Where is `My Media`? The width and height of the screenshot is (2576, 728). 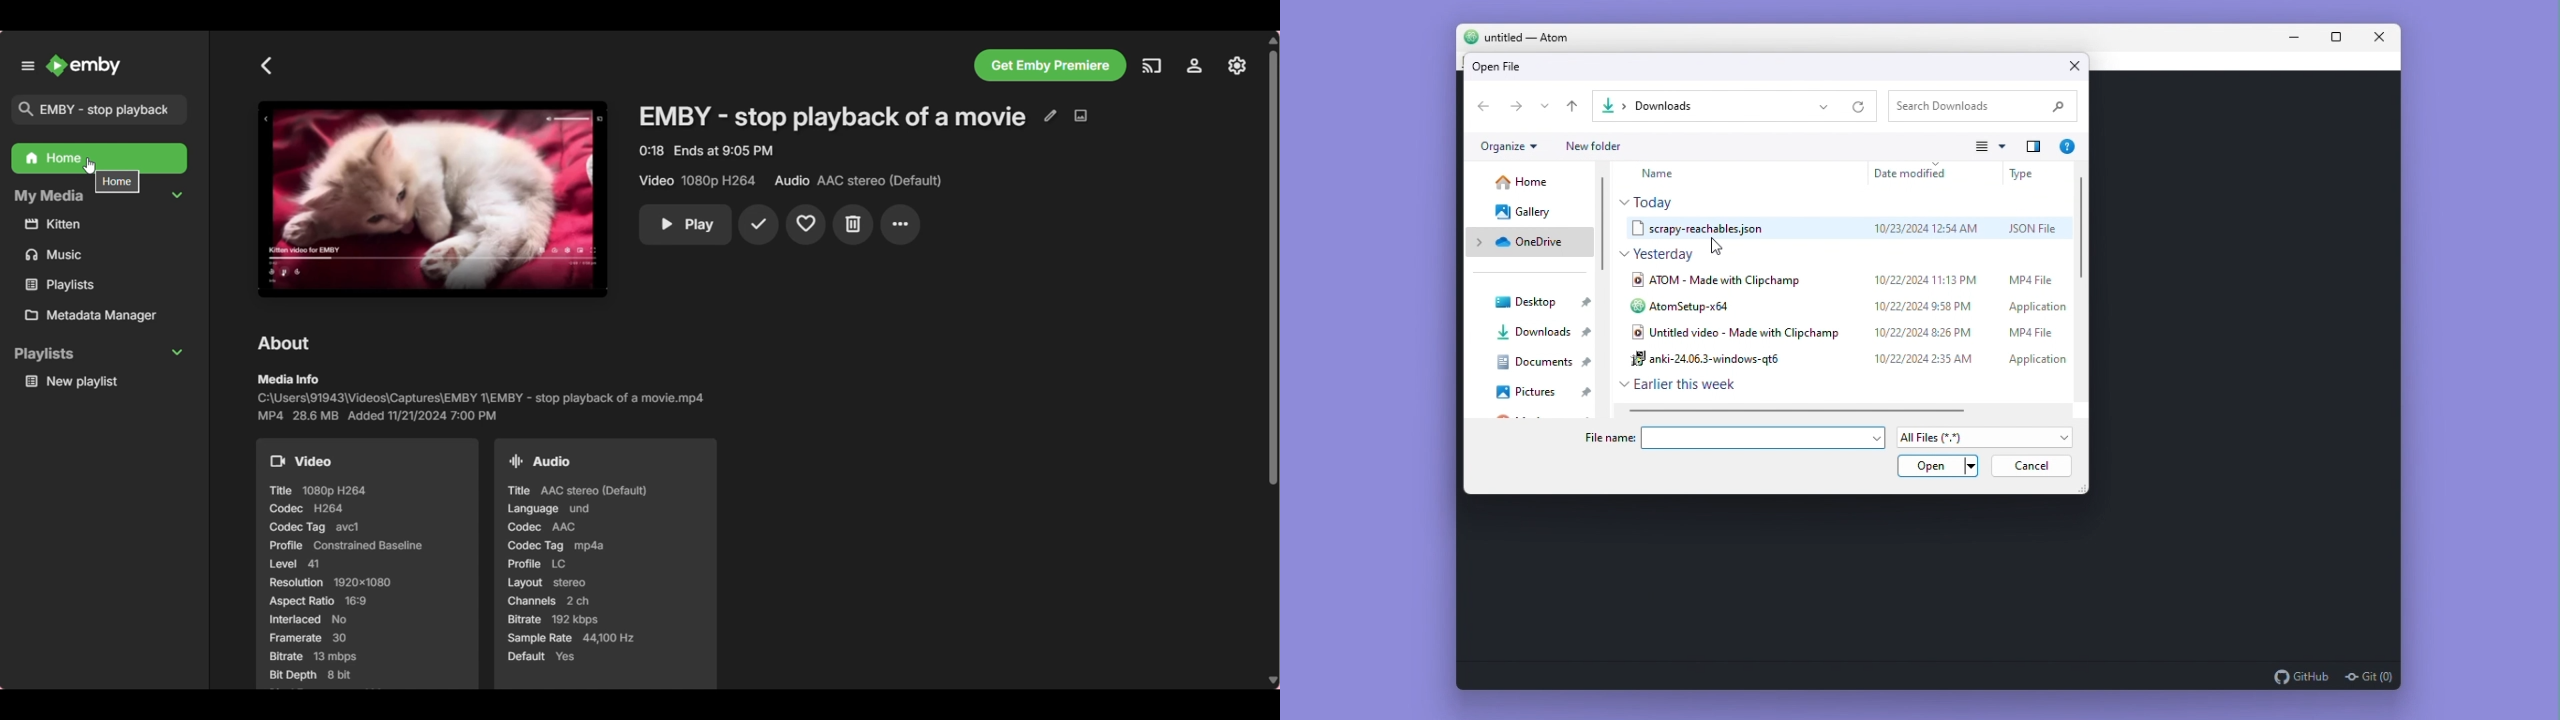
My Media is located at coordinates (98, 197).